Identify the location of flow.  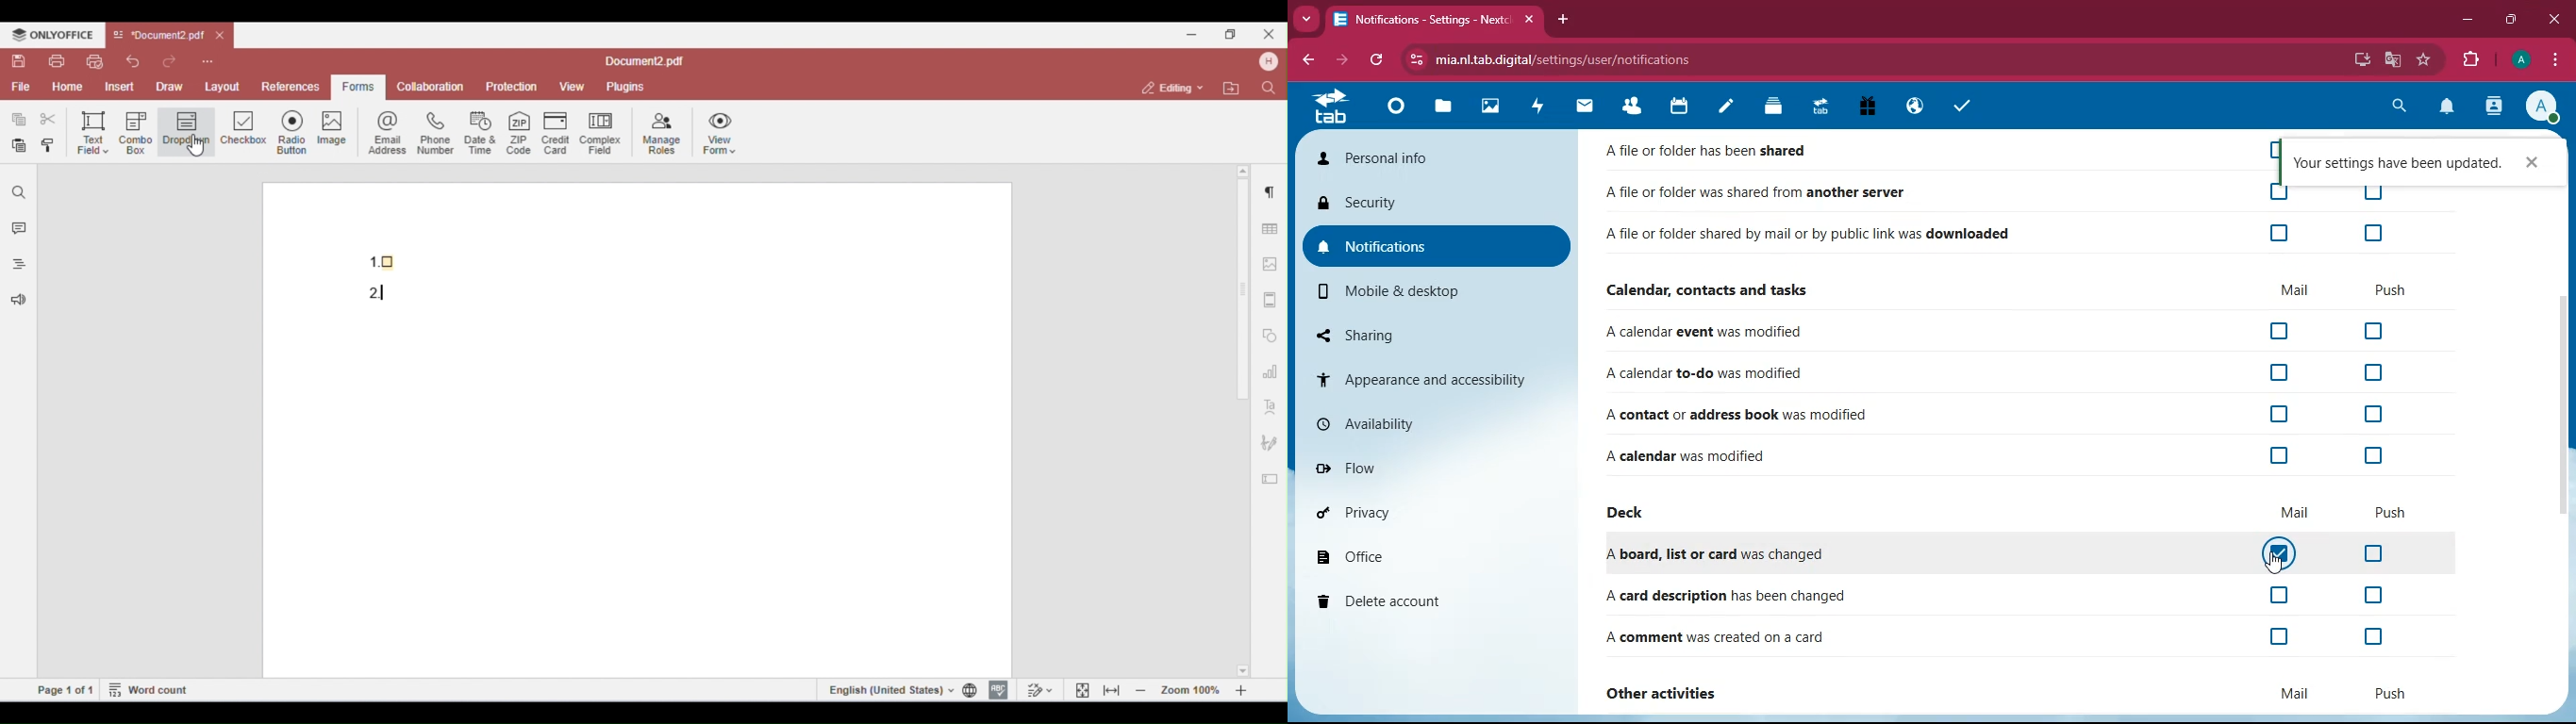
(1431, 466).